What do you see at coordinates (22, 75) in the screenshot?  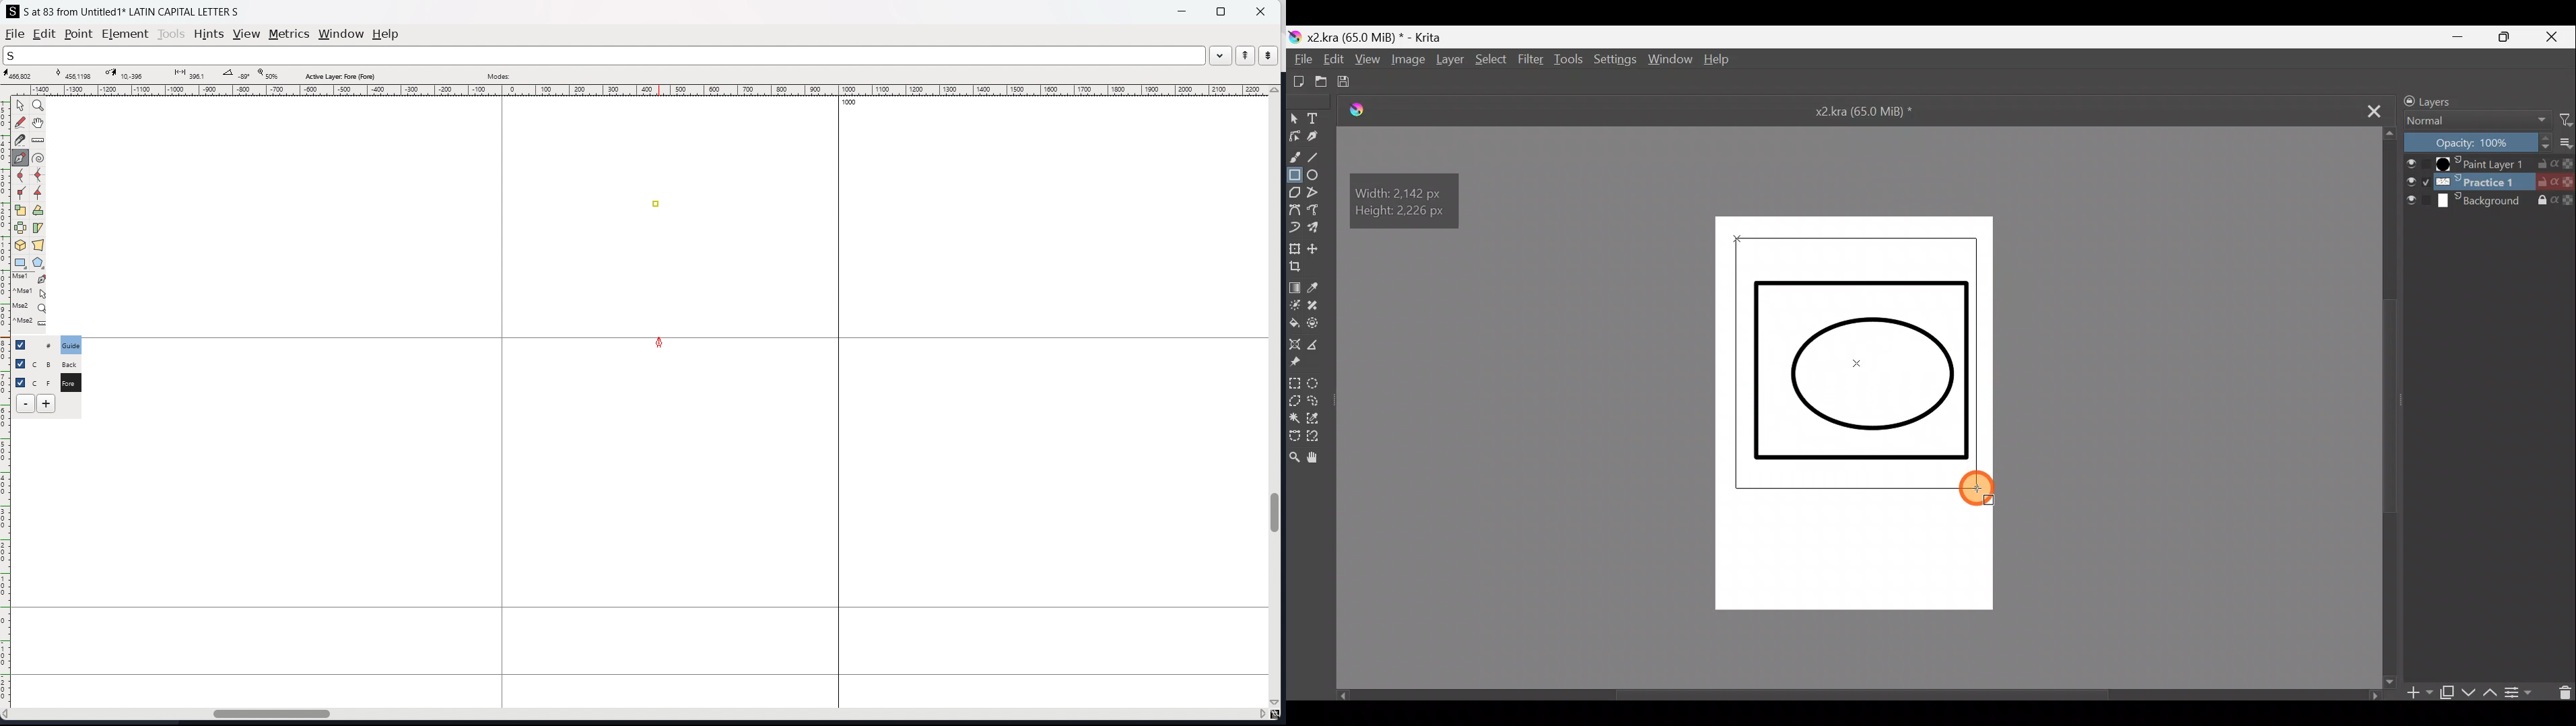 I see `cursor coordinate` at bounding box center [22, 75].